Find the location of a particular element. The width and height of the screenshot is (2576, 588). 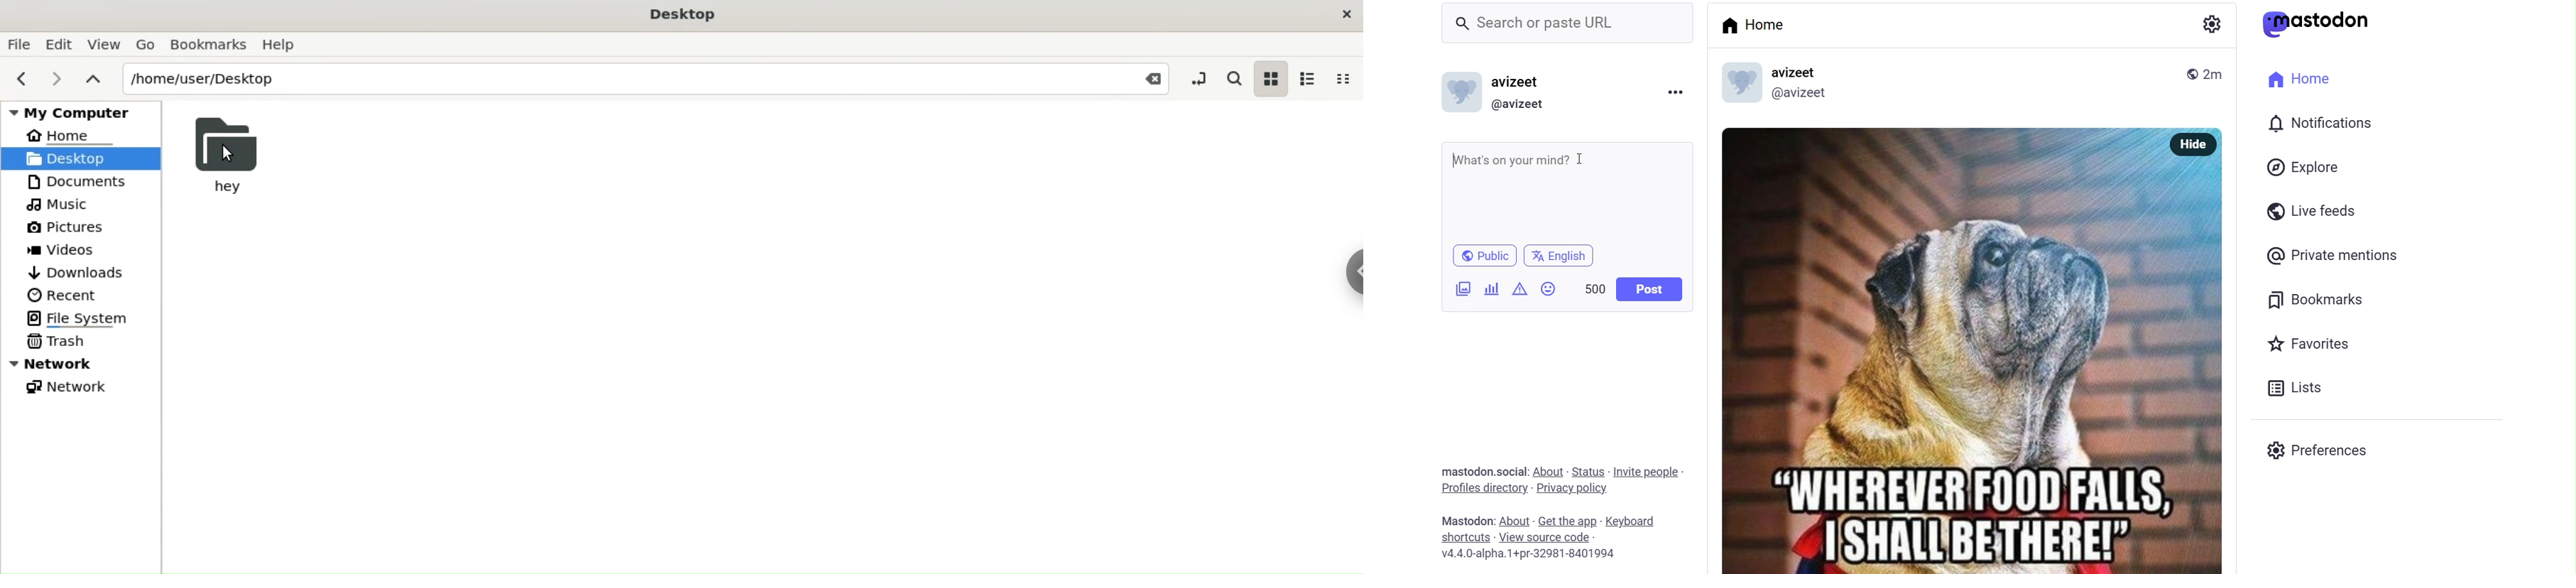

privacy policy is located at coordinates (1572, 490).